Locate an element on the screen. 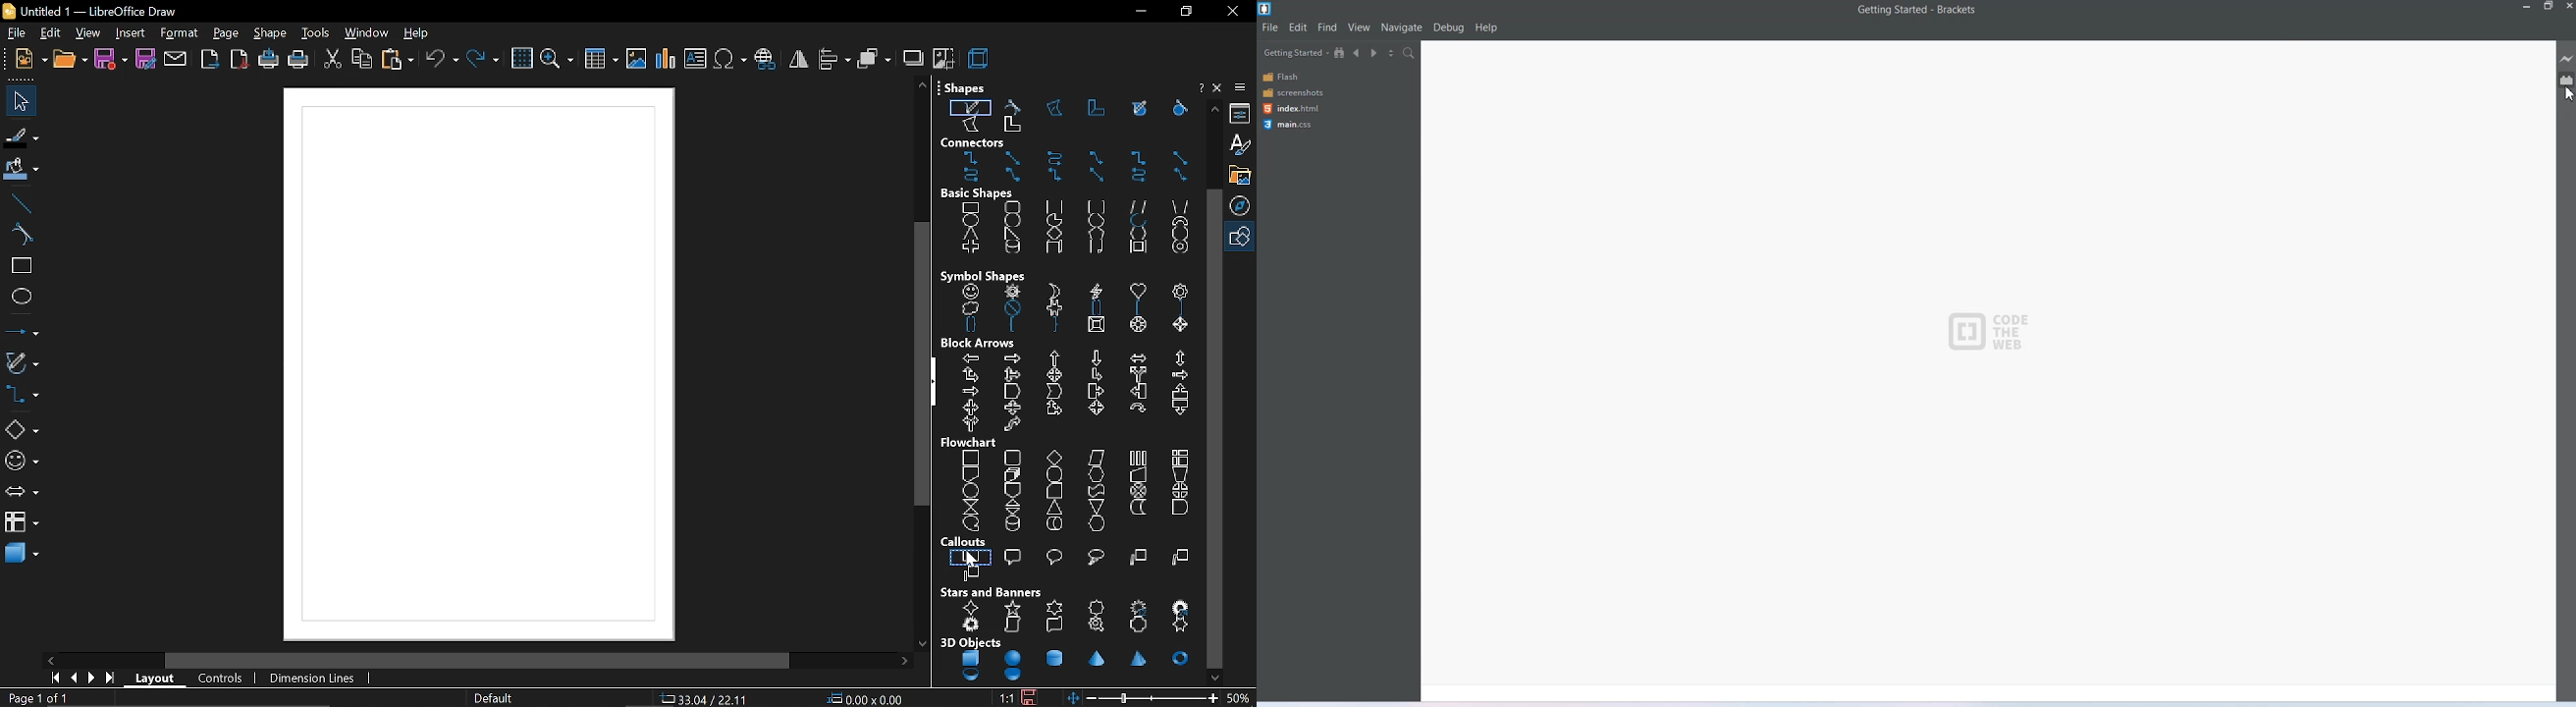 Image resolution: width=2576 pixels, height=728 pixels. octagon bevel is located at coordinates (1141, 328).